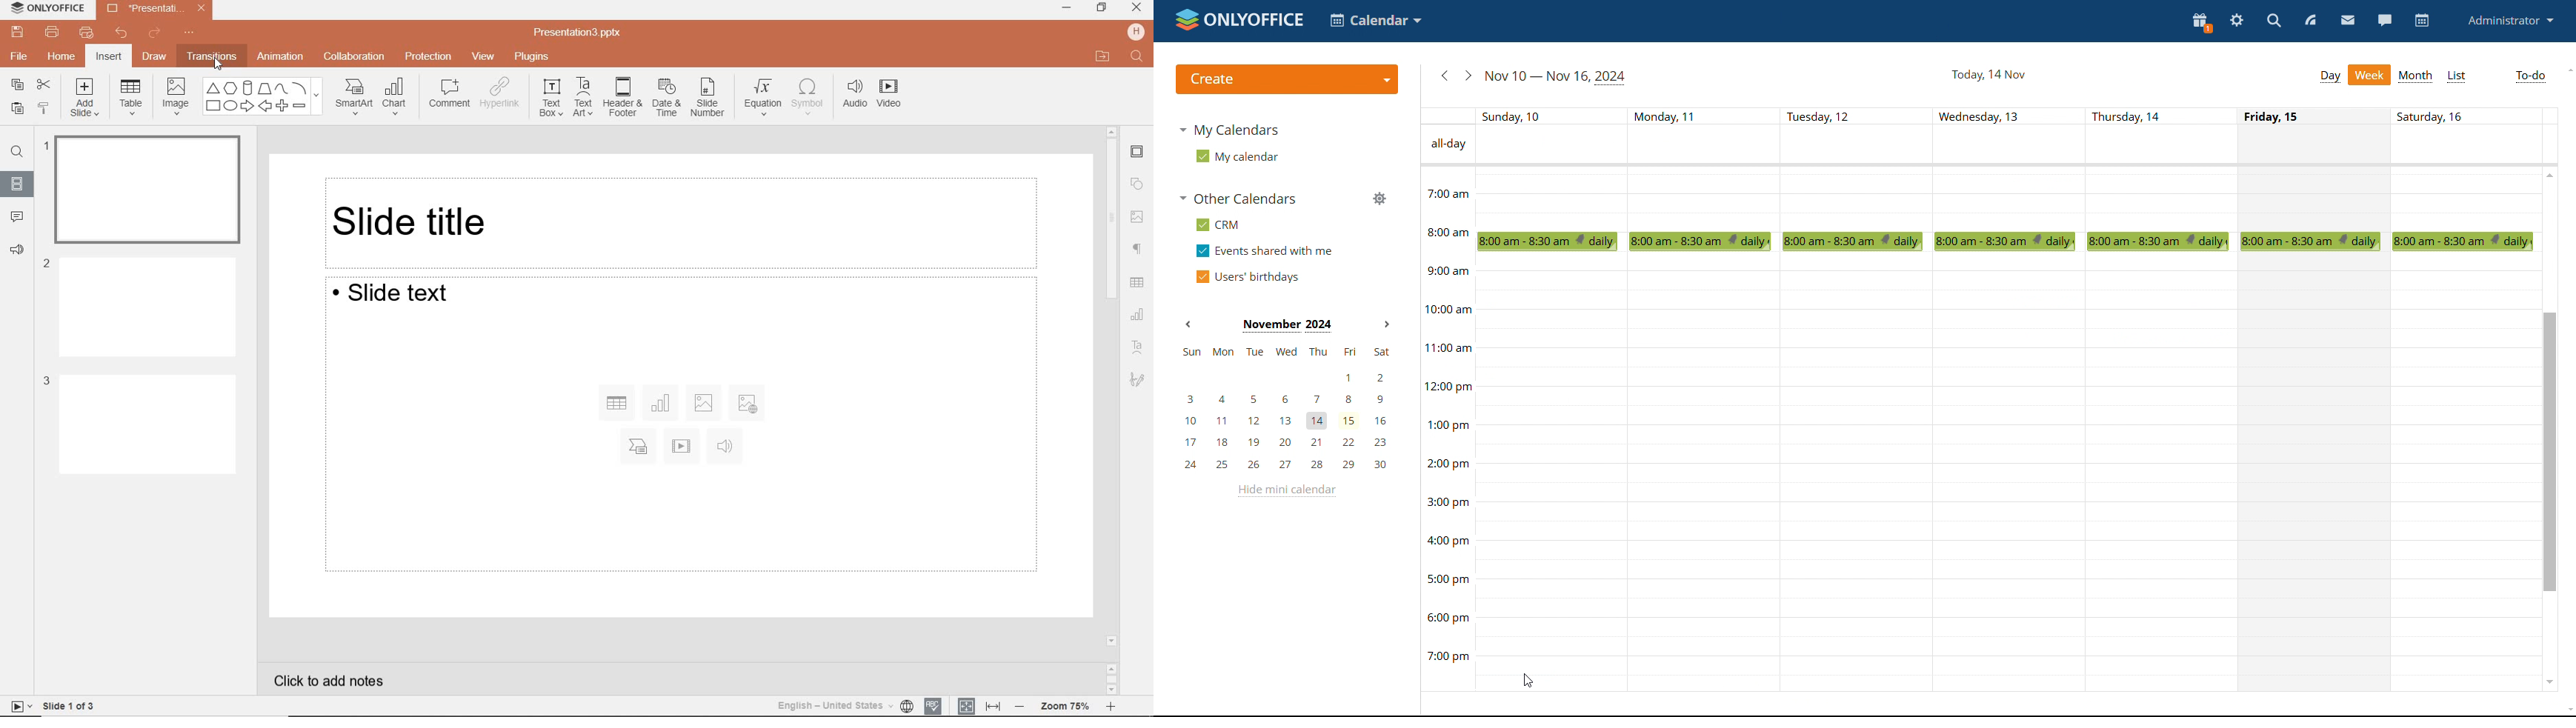 The height and width of the screenshot is (728, 2576). What do you see at coordinates (1138, 153) in the screenshot?
I see `slide settings` at bounding box center [1138, 153].